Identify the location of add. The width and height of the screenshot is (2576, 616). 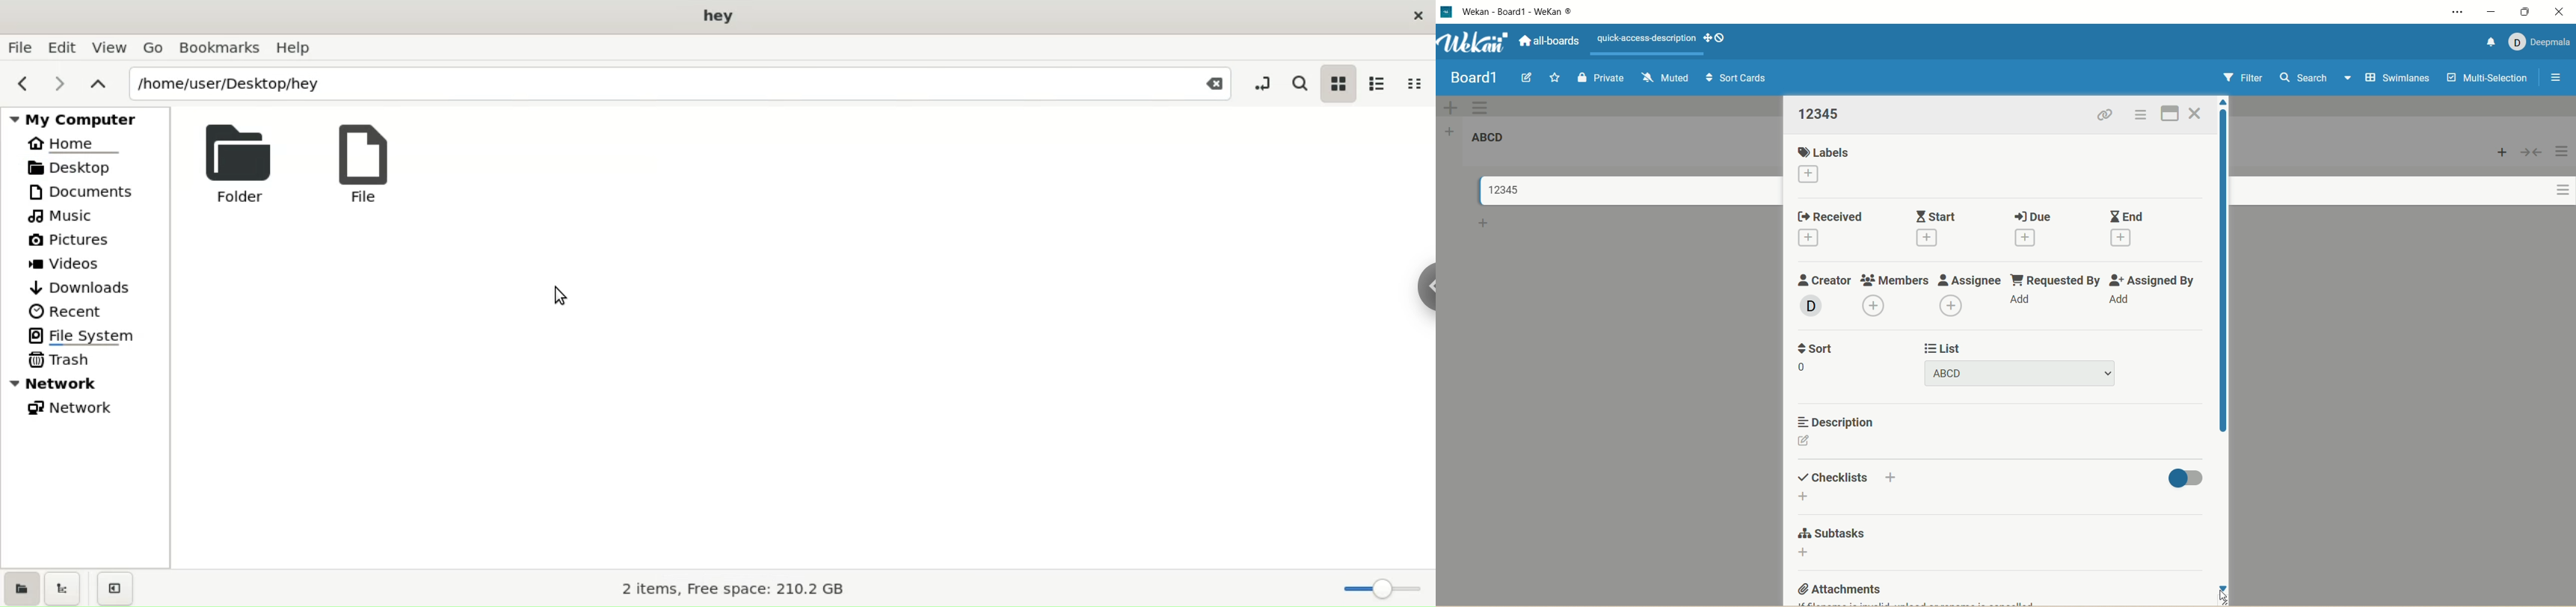
(1812, 174).